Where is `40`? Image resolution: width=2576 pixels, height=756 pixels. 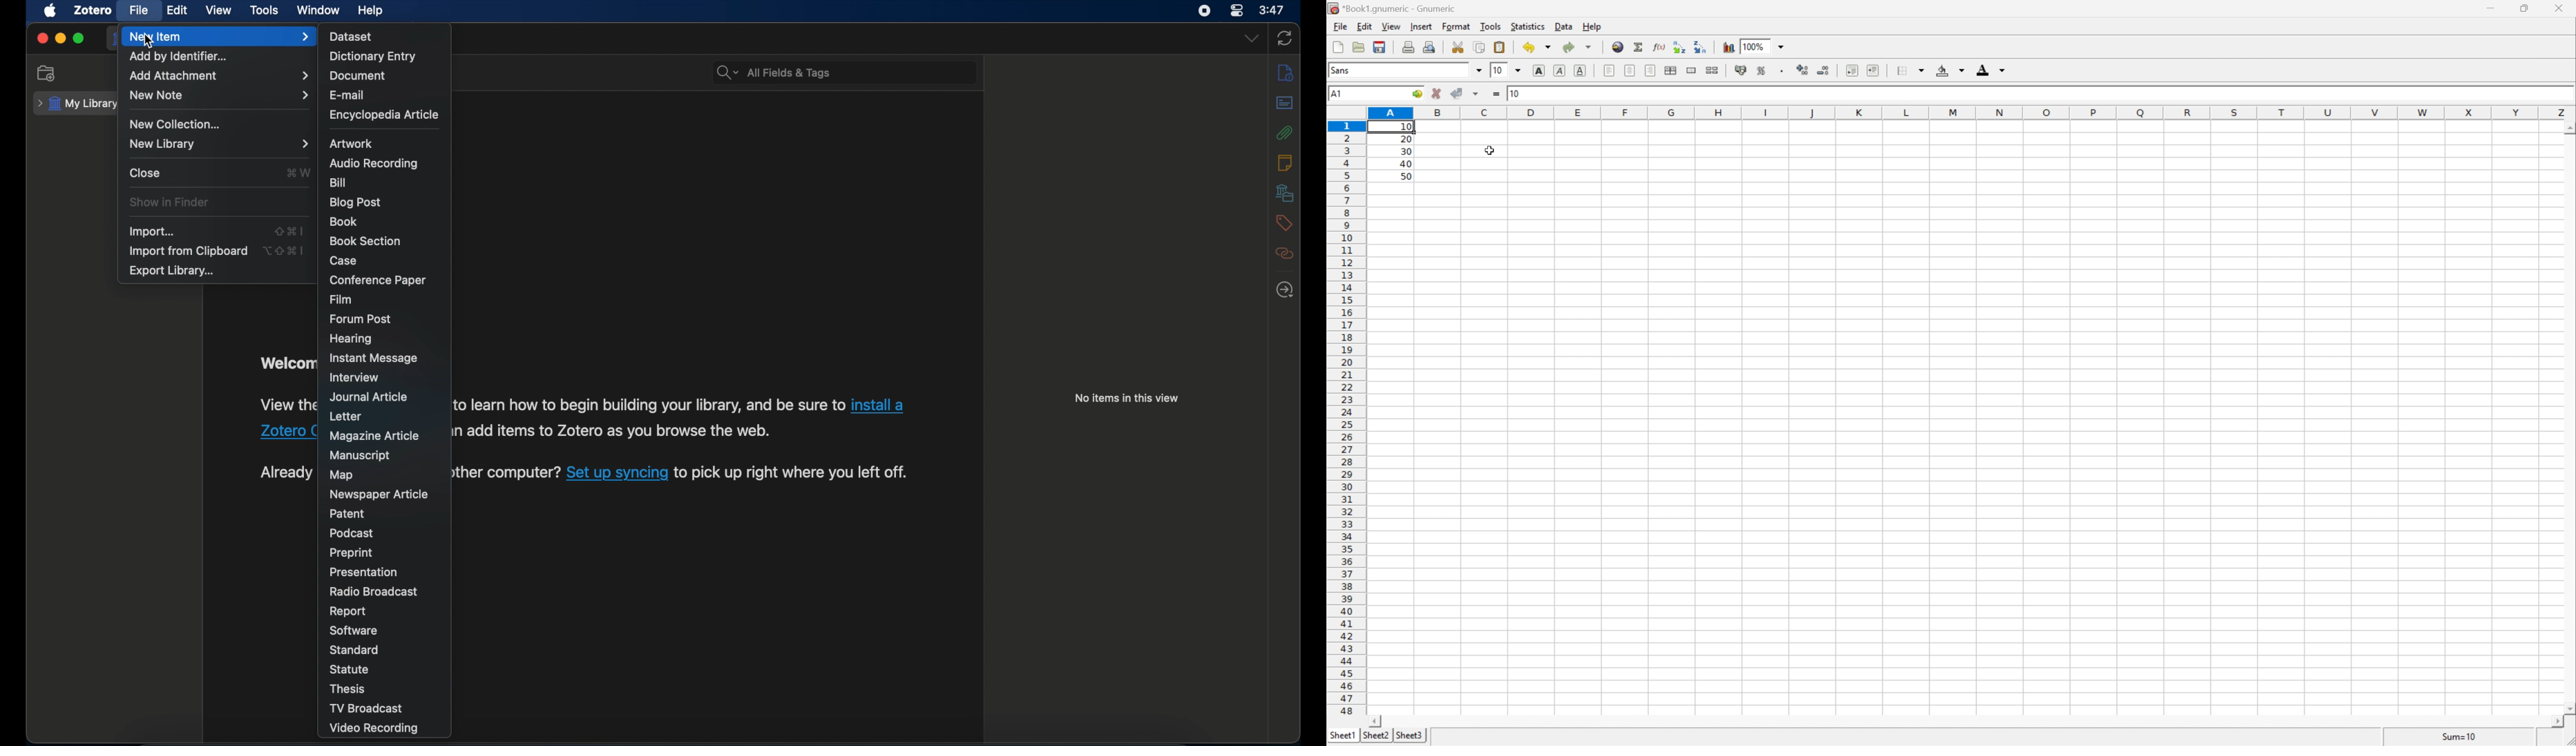 40 is located at coordinates (1405, 163).